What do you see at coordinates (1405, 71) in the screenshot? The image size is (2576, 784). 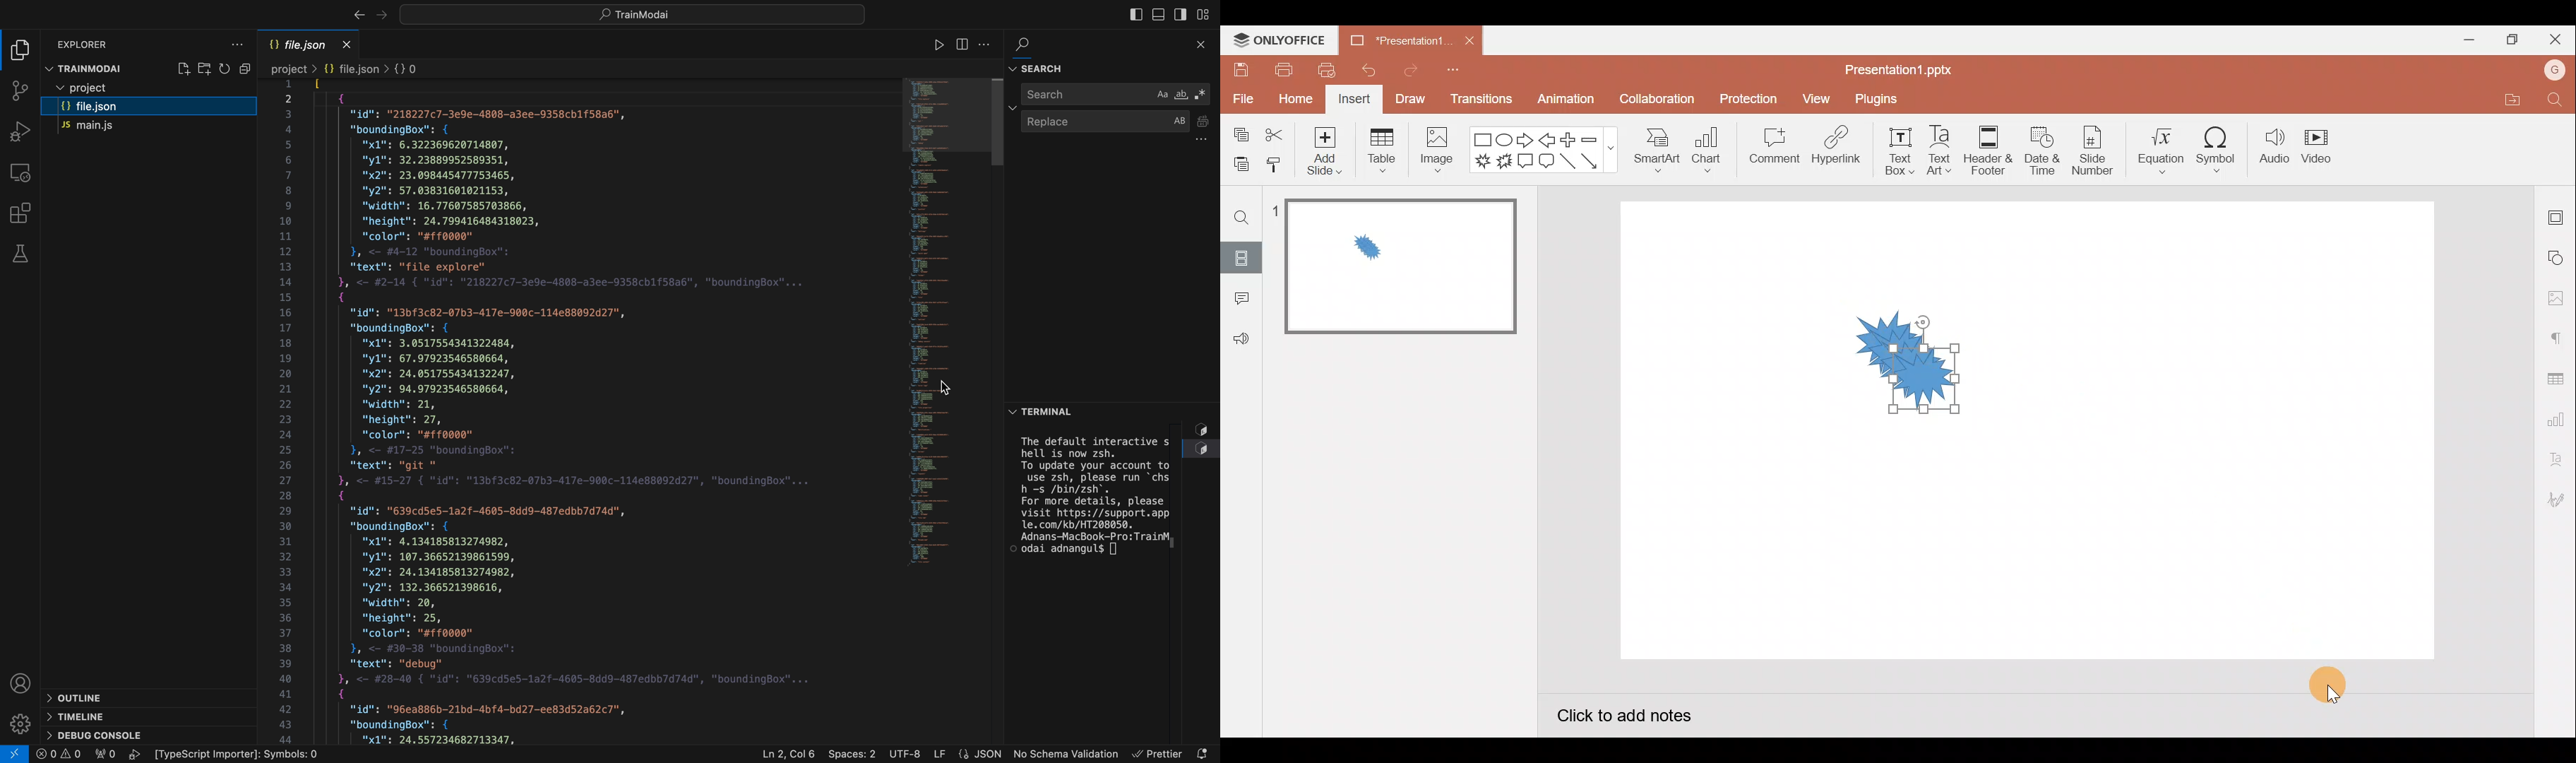 I see `Redo` at bounding box center [1405, 71].